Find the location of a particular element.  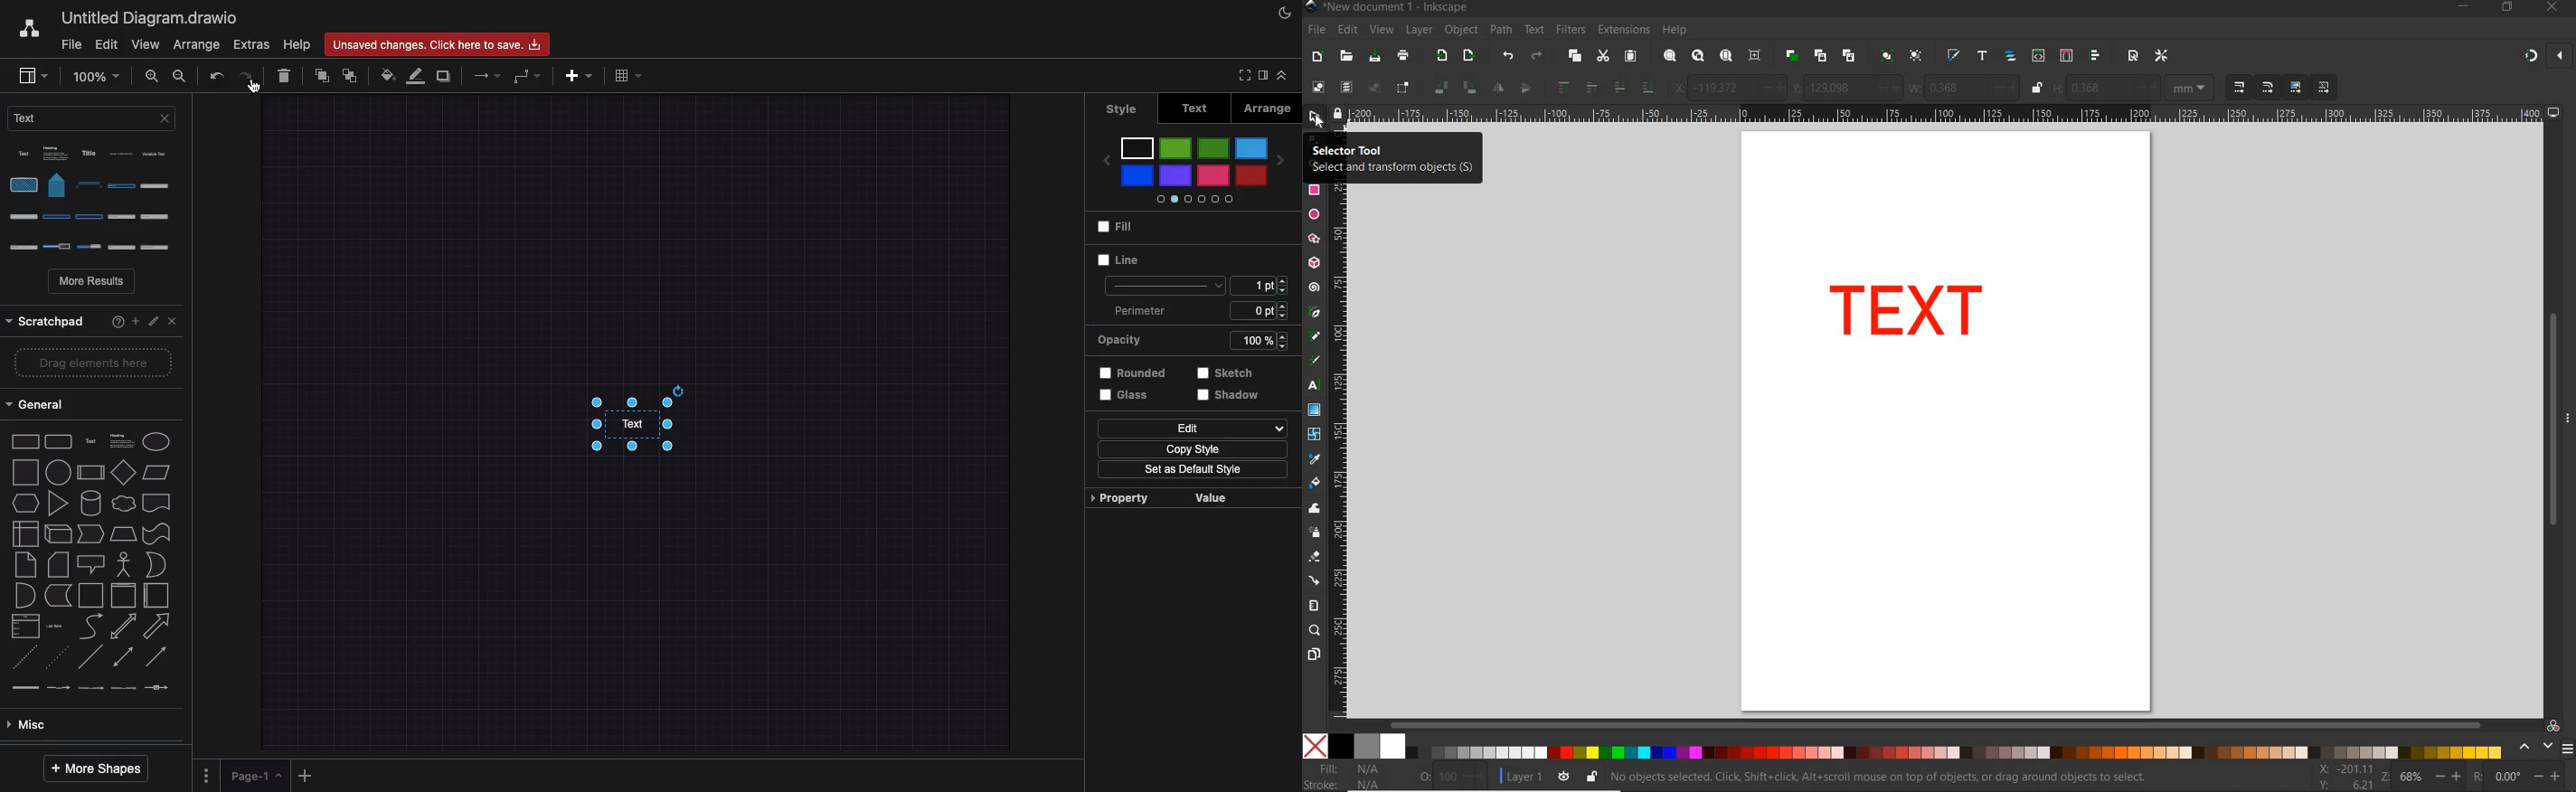

OBJECT FLIP is located at coordinates (1512, 86).